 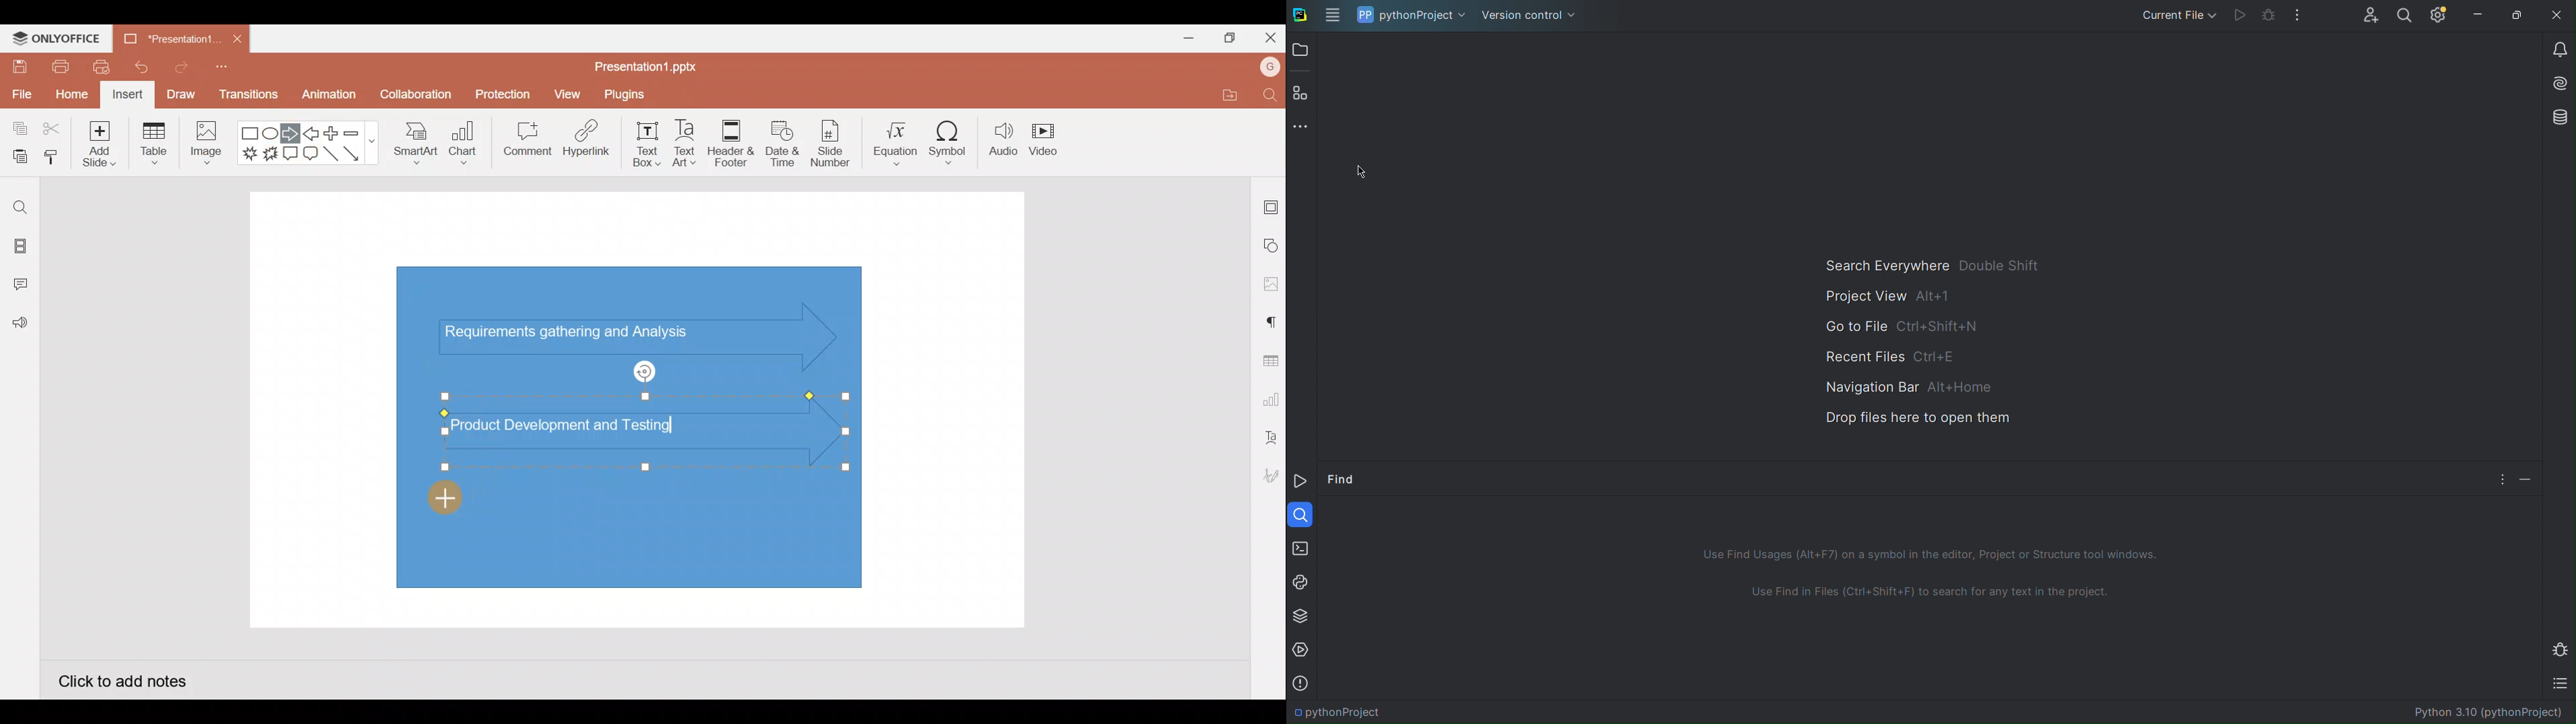 I want to click on Shape settings, so click(x=1272, y=245).